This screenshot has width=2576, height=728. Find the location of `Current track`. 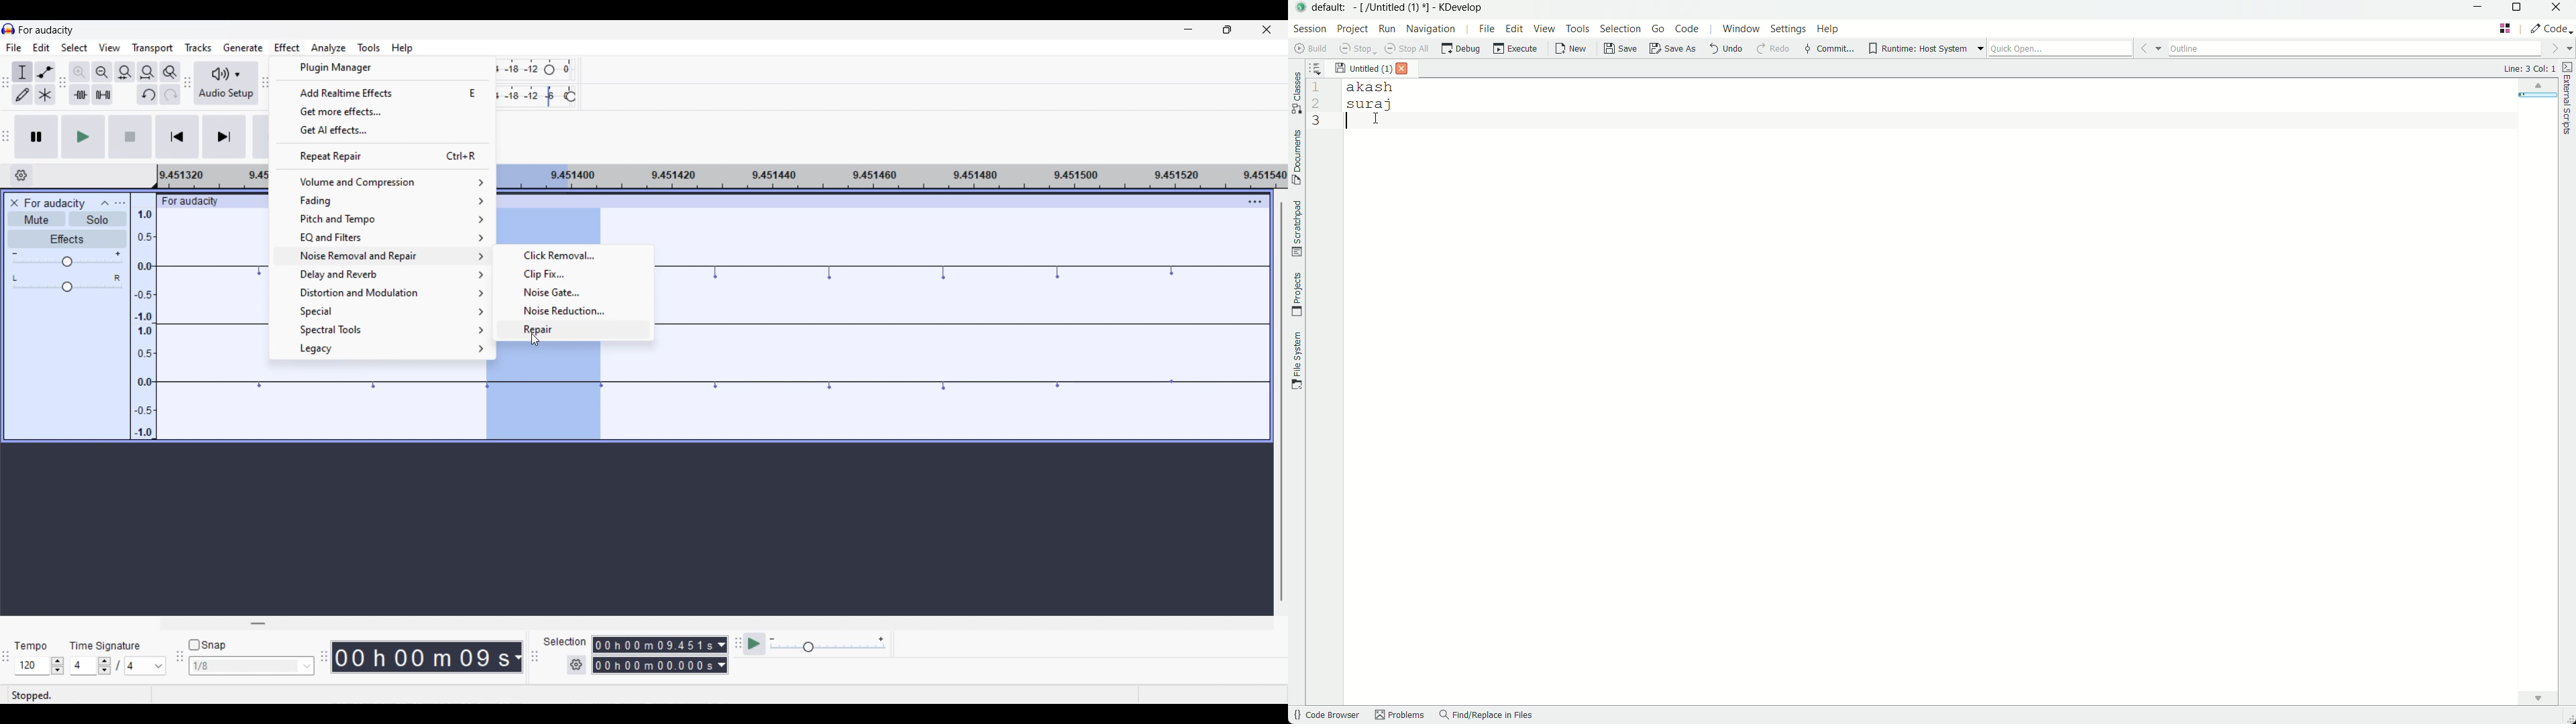

Current track is located at coordinates (214, 324).